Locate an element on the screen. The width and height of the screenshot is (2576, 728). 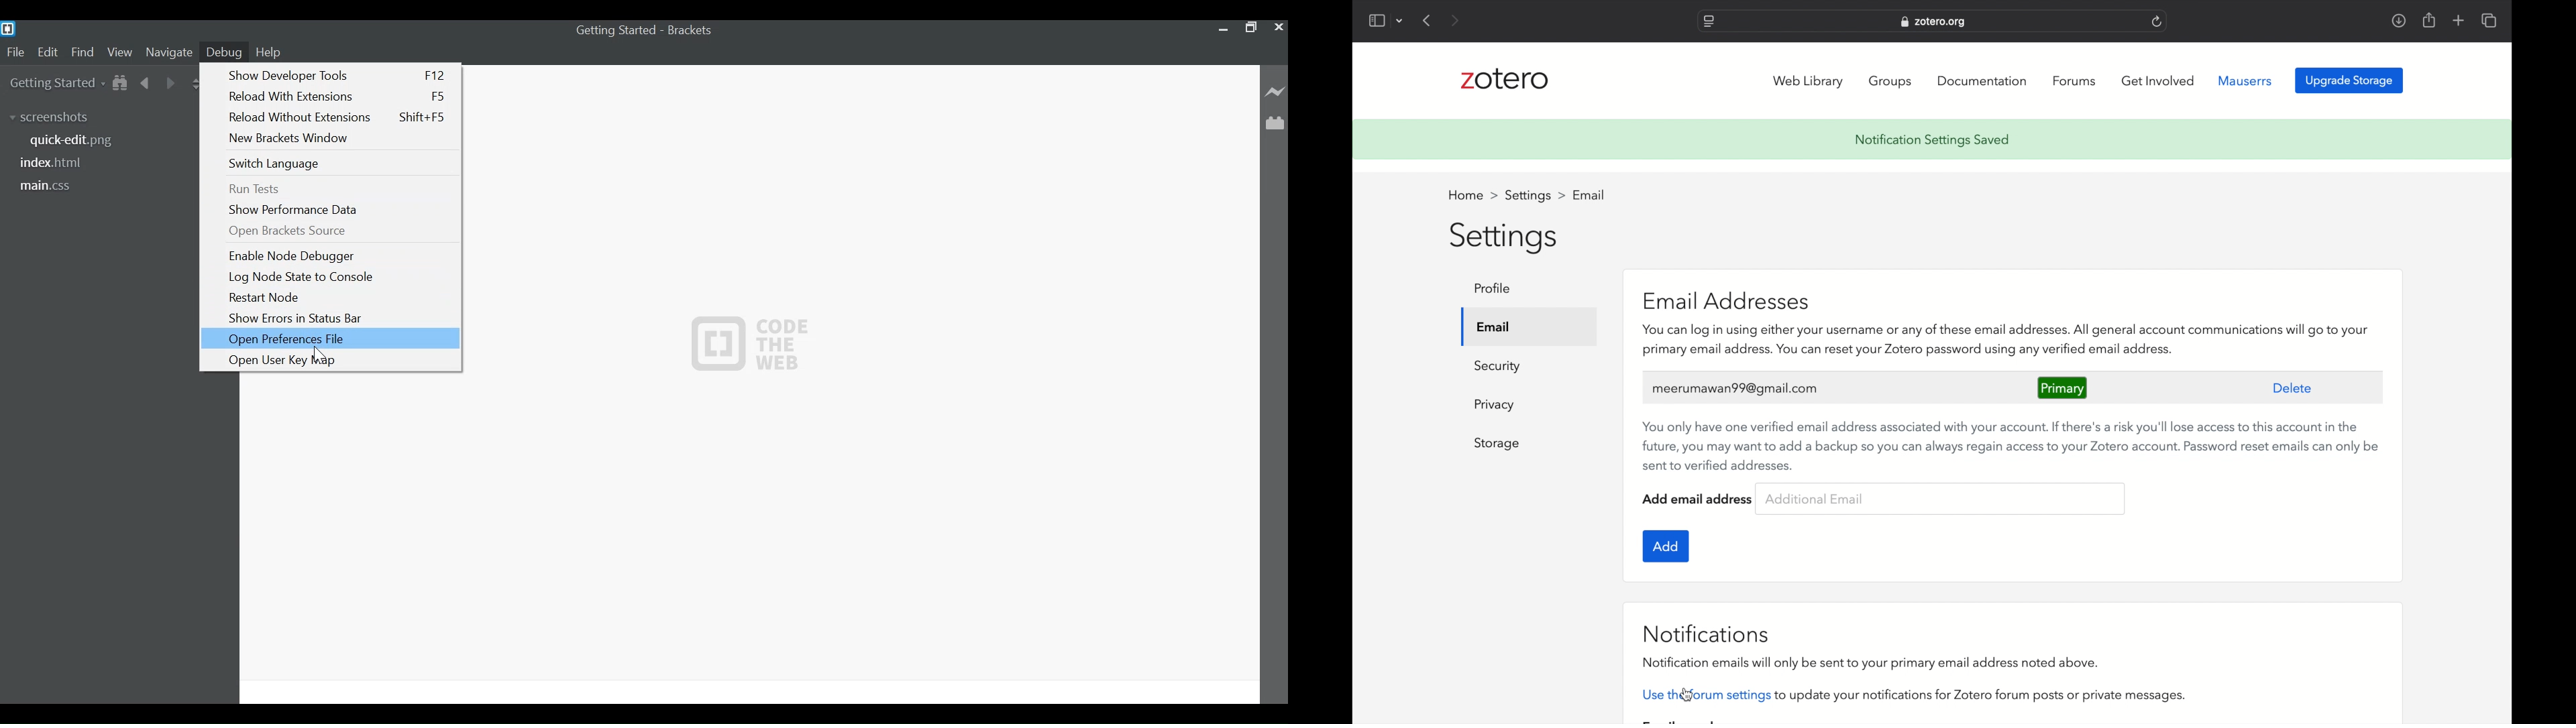
next is located at coordinates (1457, 21).